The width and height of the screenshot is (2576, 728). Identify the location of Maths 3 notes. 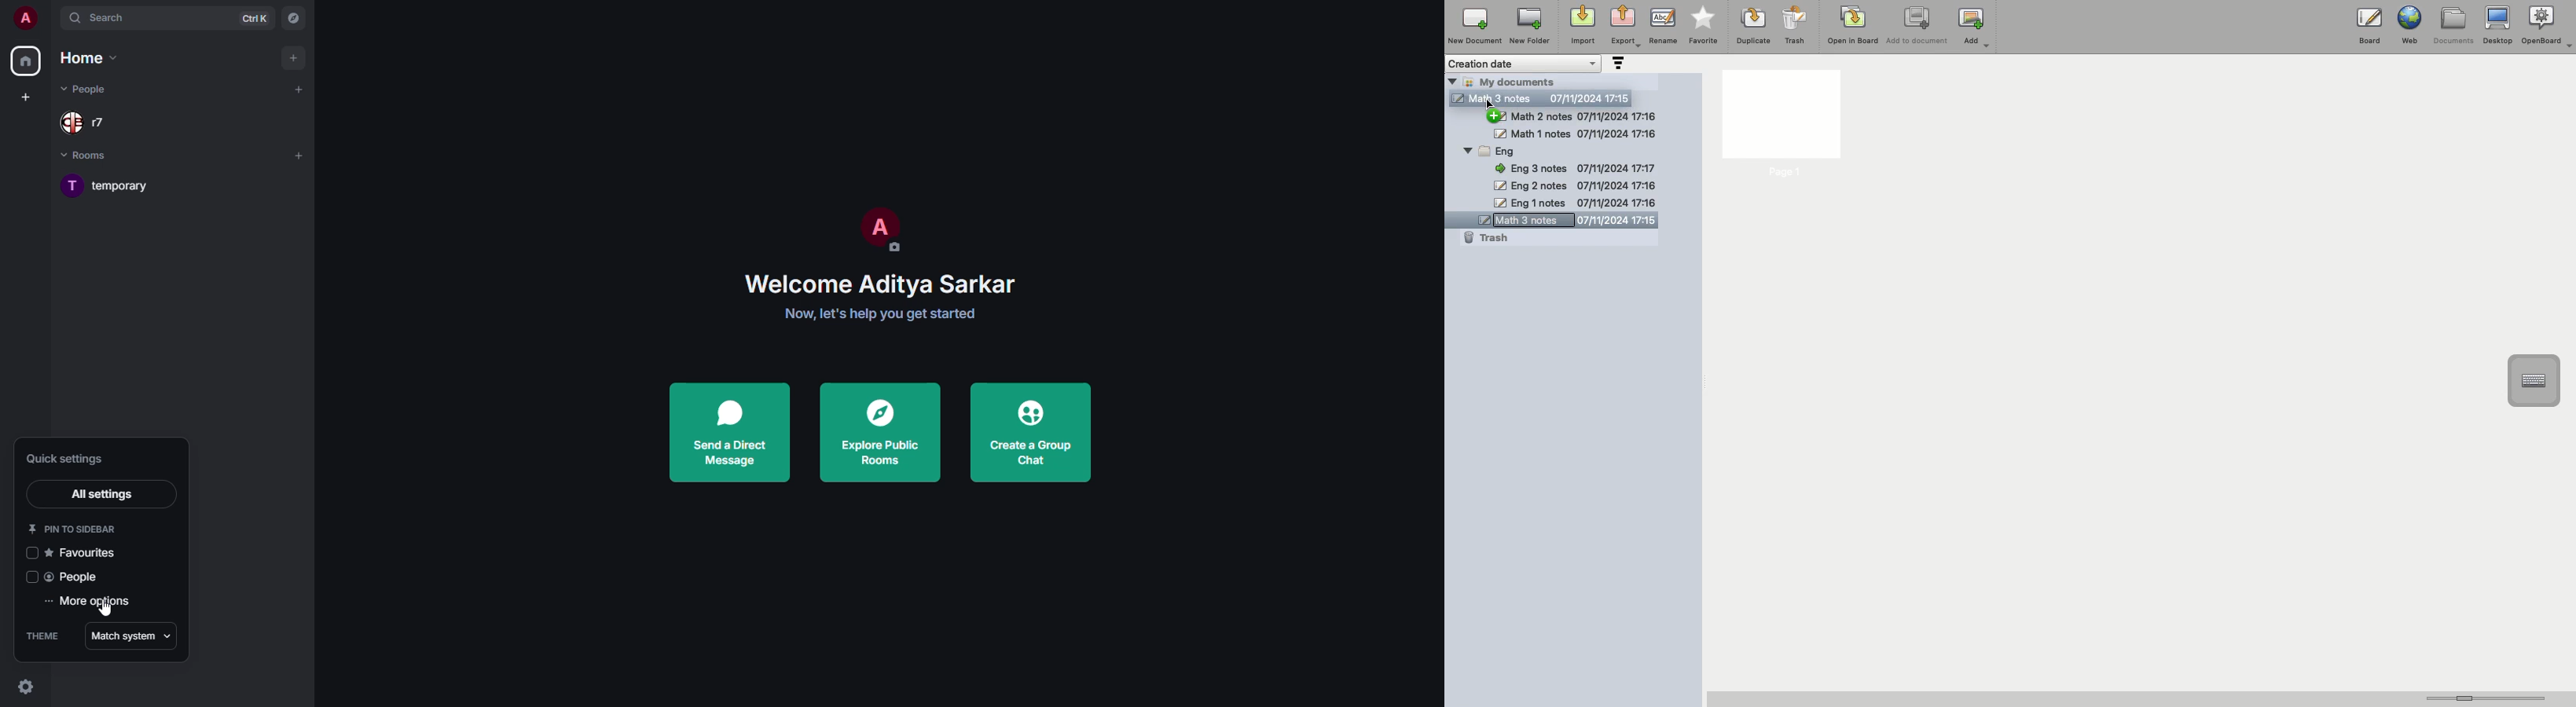
(1543, 98).